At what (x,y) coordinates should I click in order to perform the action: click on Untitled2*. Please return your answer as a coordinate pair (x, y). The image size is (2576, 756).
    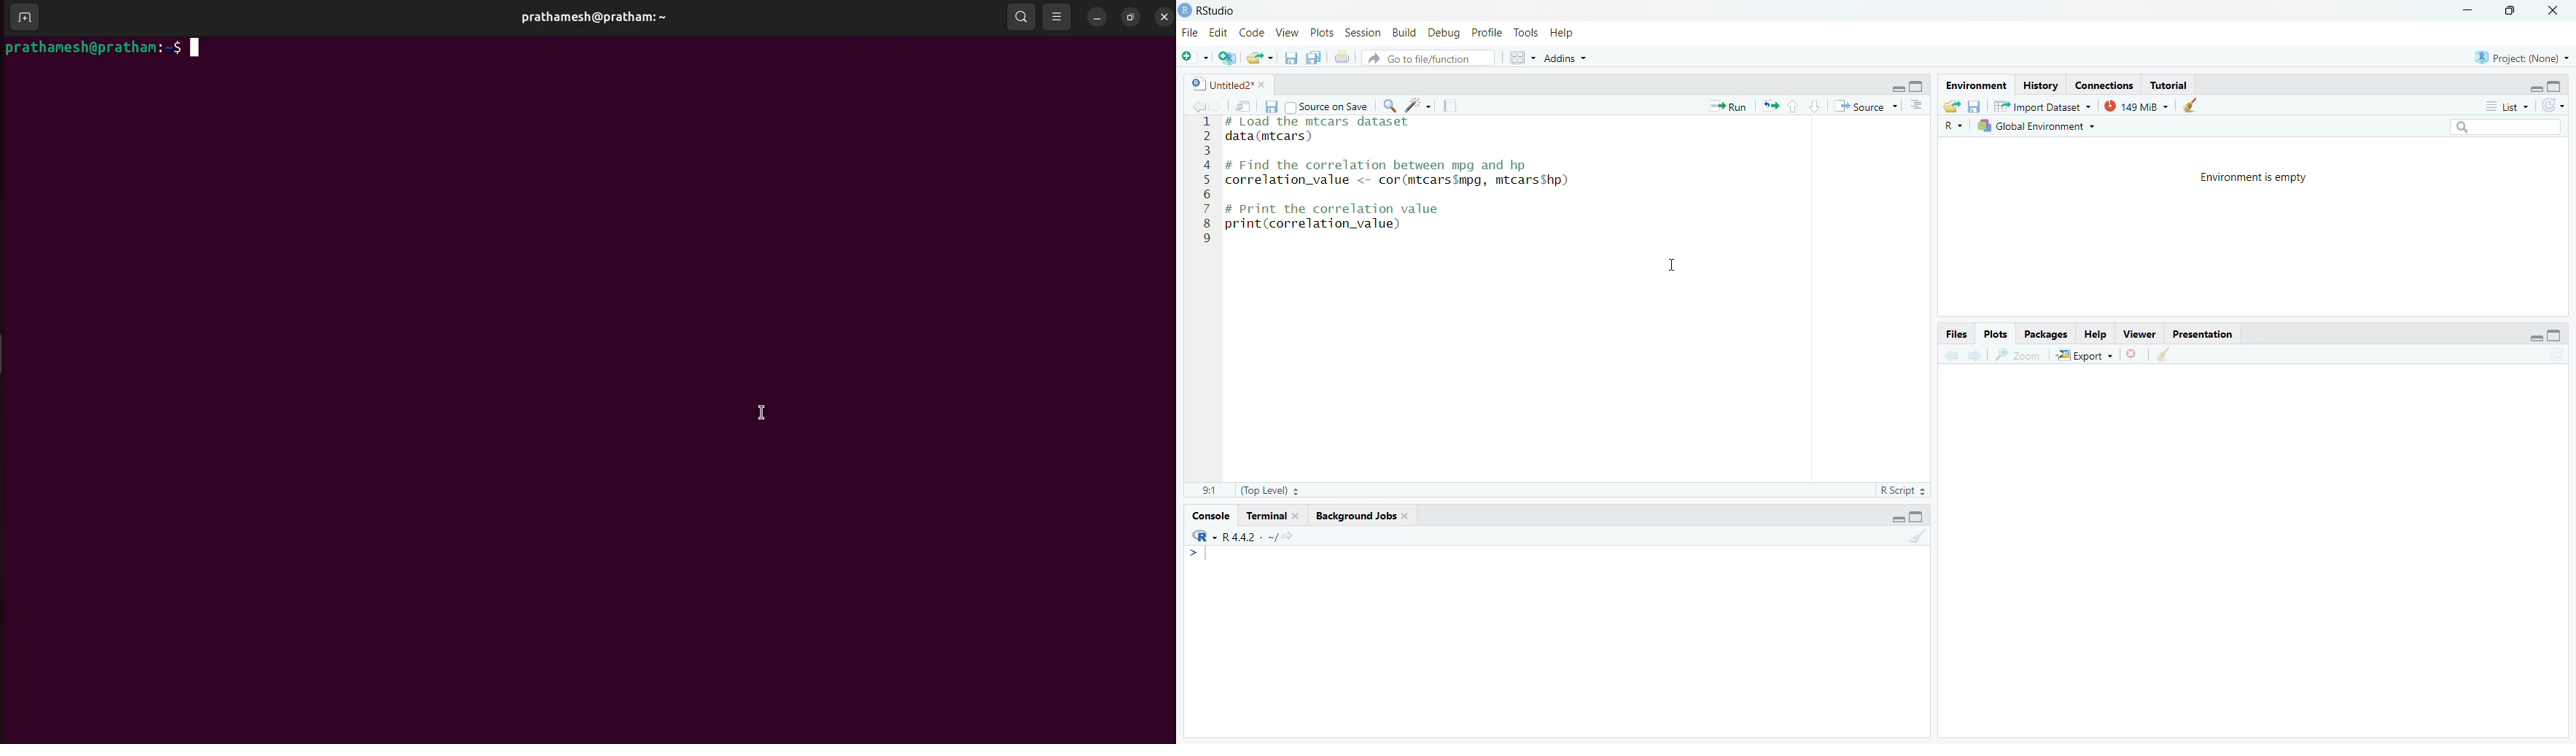
    Looking at the image, I should click on (1229, 83).